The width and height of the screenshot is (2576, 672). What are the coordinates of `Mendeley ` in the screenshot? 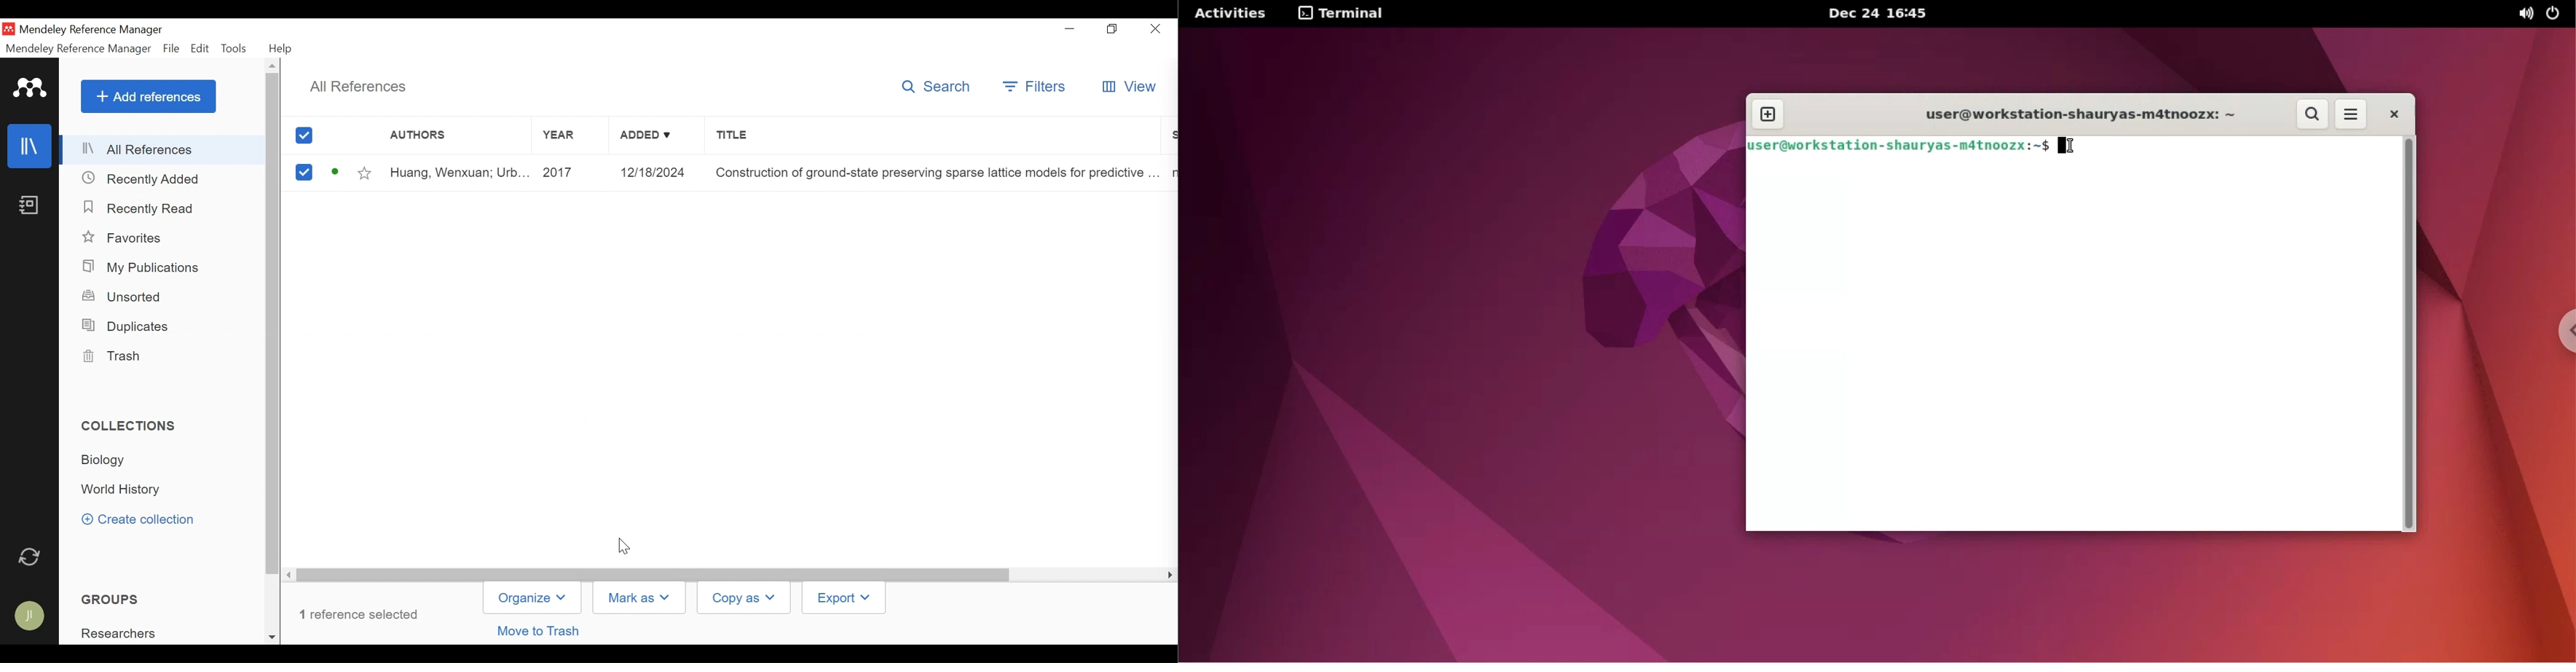 It's located at (32, 89).